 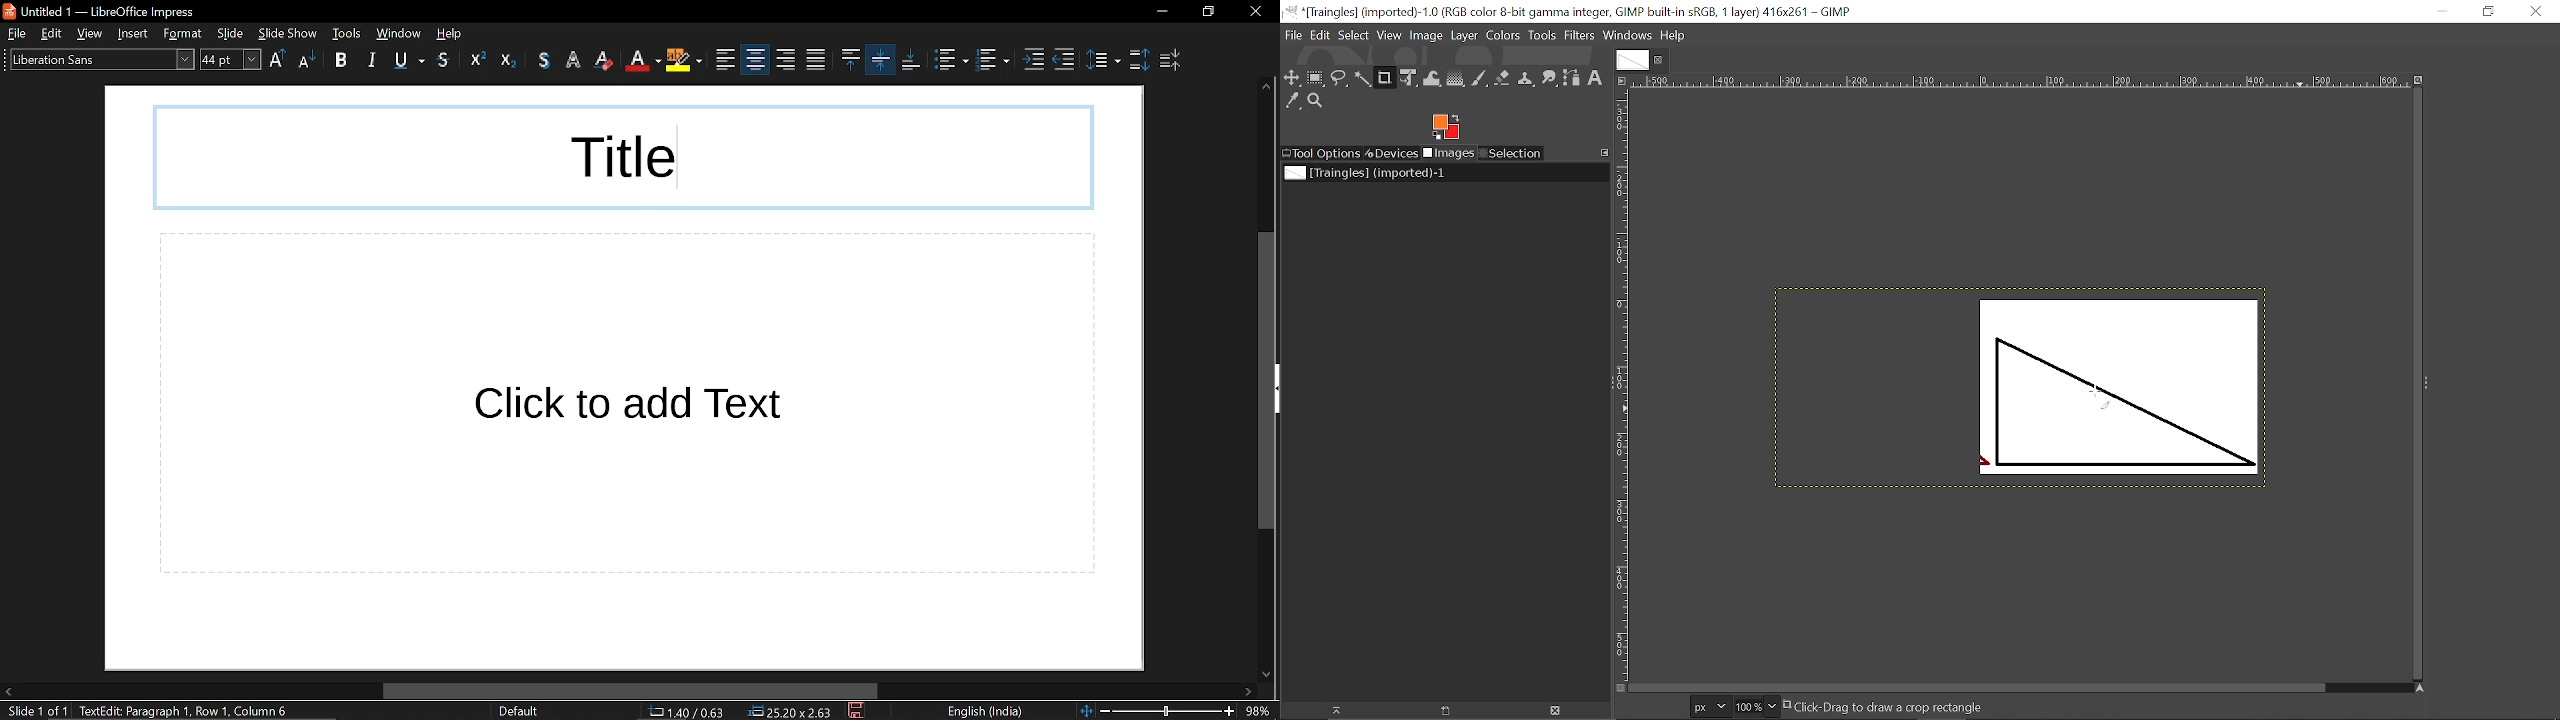 I want to click on slide 1 of 1, so click(x=34, y=712).